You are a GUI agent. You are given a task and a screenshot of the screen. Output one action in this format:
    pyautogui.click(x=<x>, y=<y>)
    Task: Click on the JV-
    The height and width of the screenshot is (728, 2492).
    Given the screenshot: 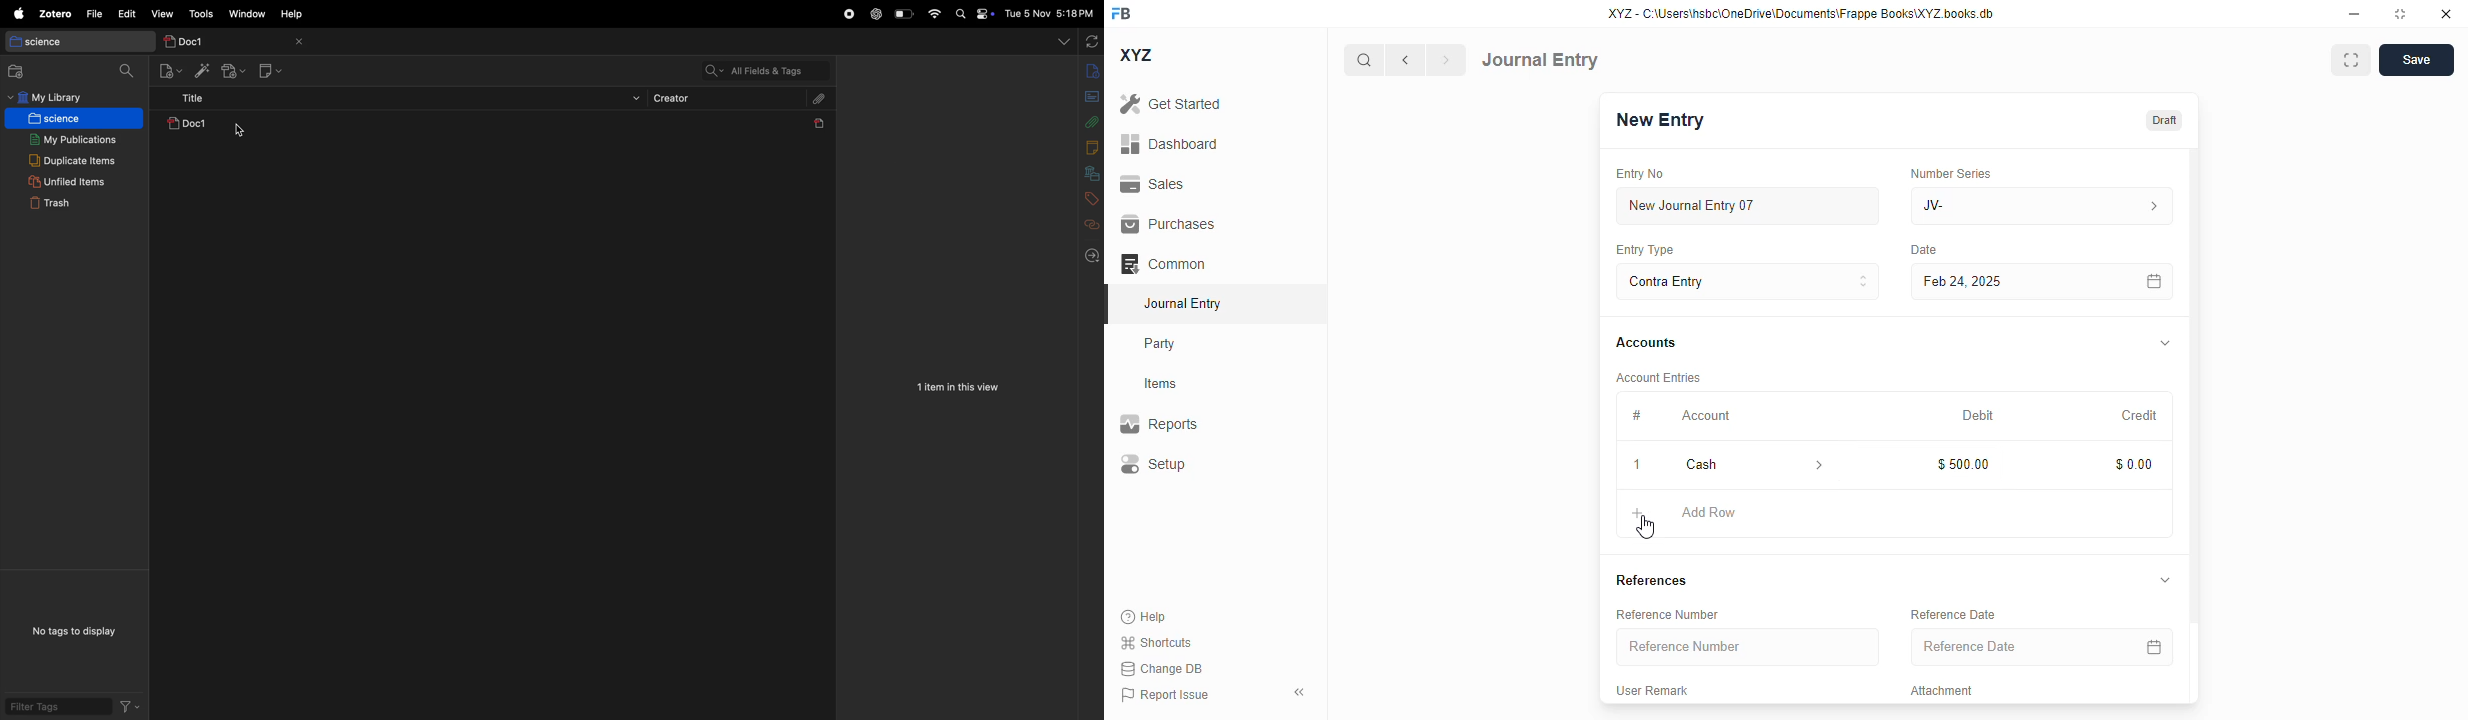 What is the action you would take?
    pyautogui.click(x=2042, y=206)
    